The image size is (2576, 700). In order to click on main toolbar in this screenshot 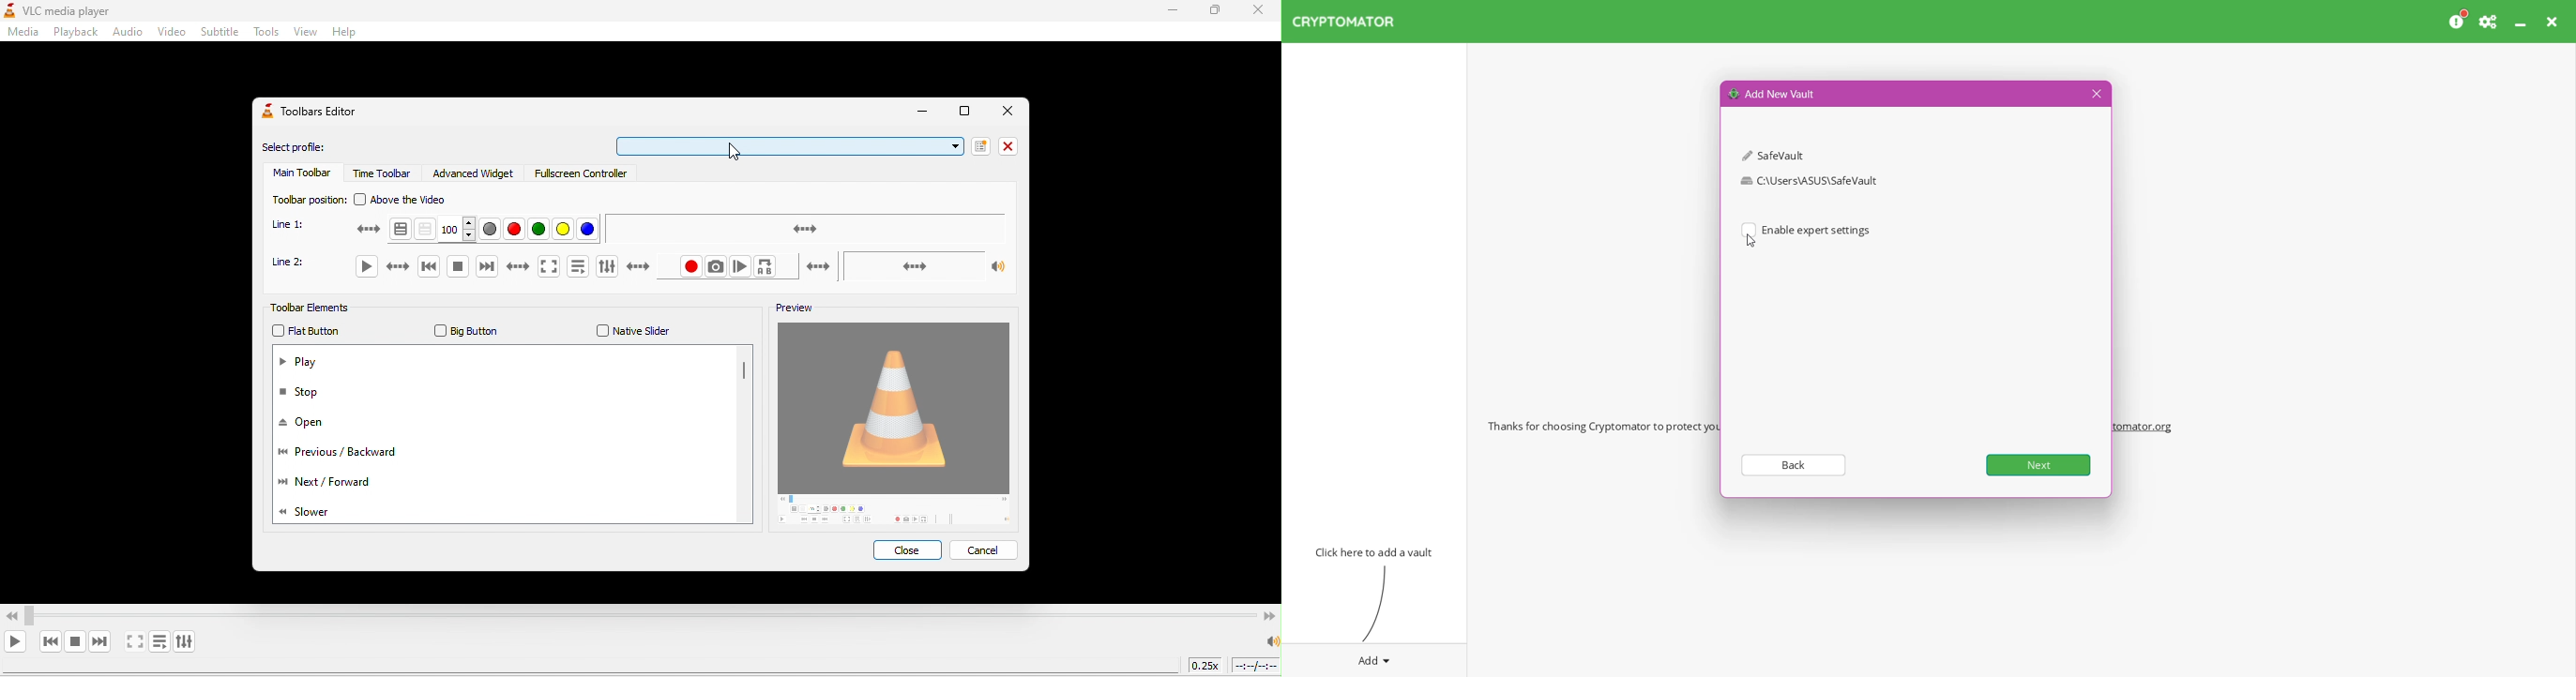, I will do `click(300, 175)`.